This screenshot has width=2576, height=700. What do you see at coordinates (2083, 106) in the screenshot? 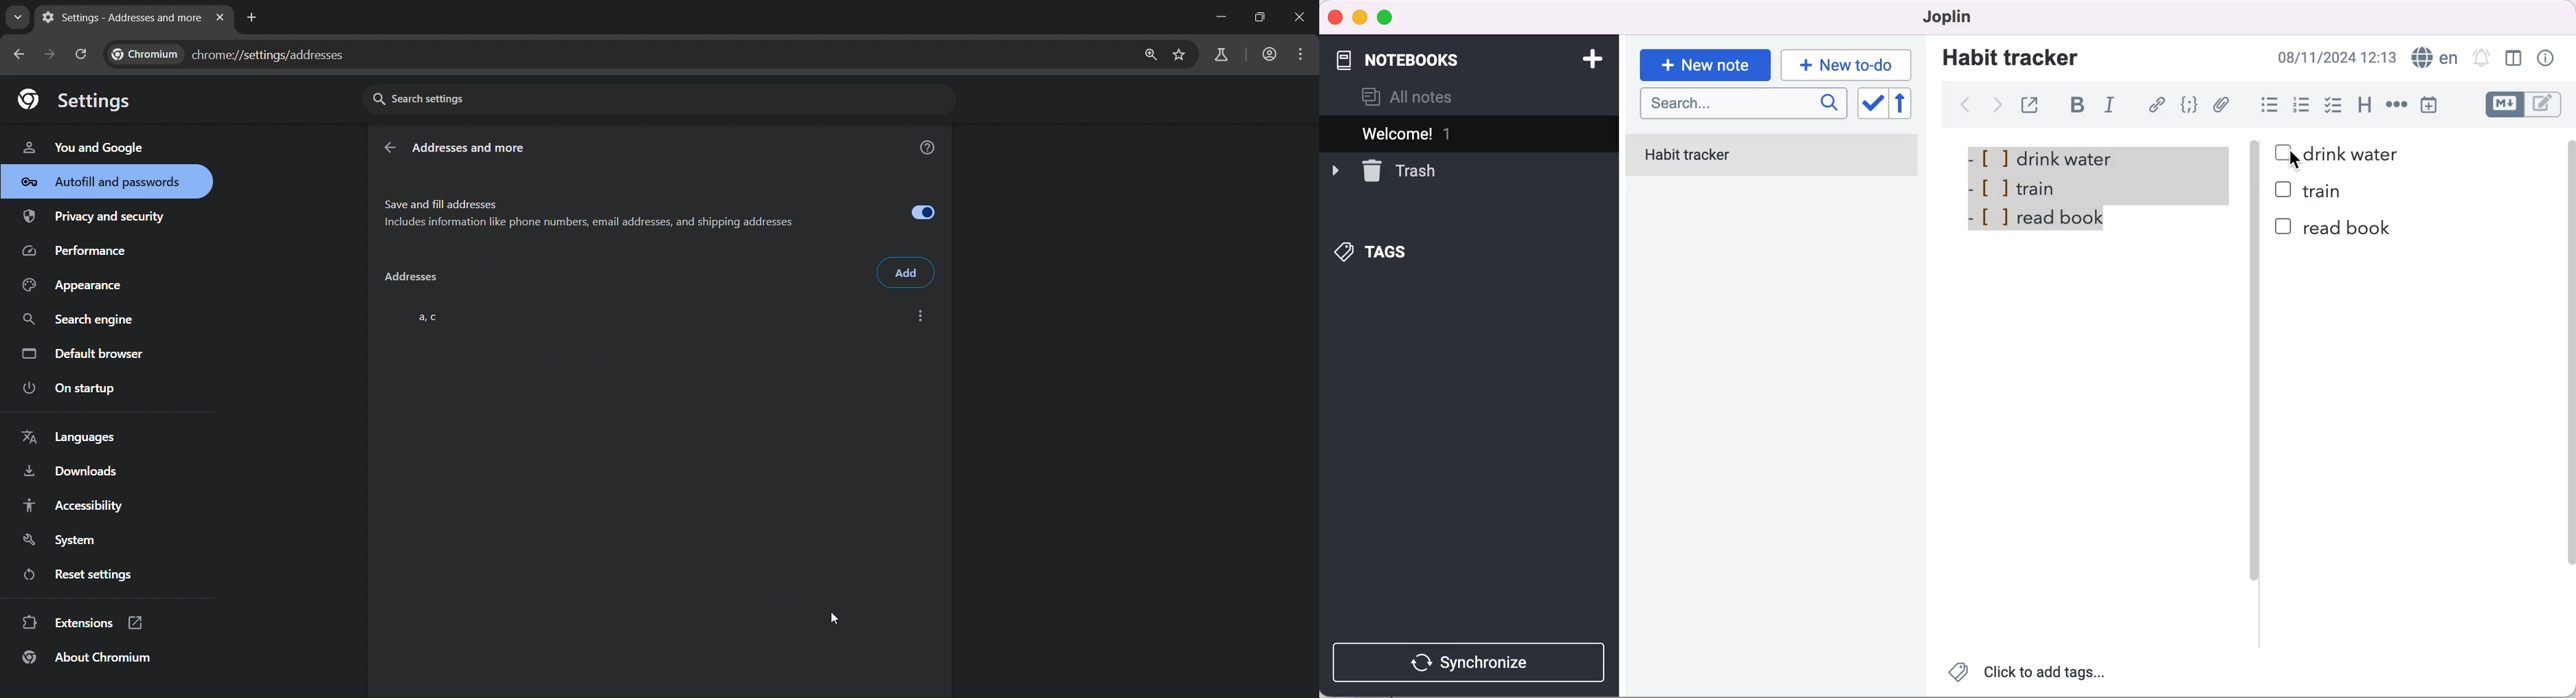
I see `bold` at bounding box center [2083, 106].